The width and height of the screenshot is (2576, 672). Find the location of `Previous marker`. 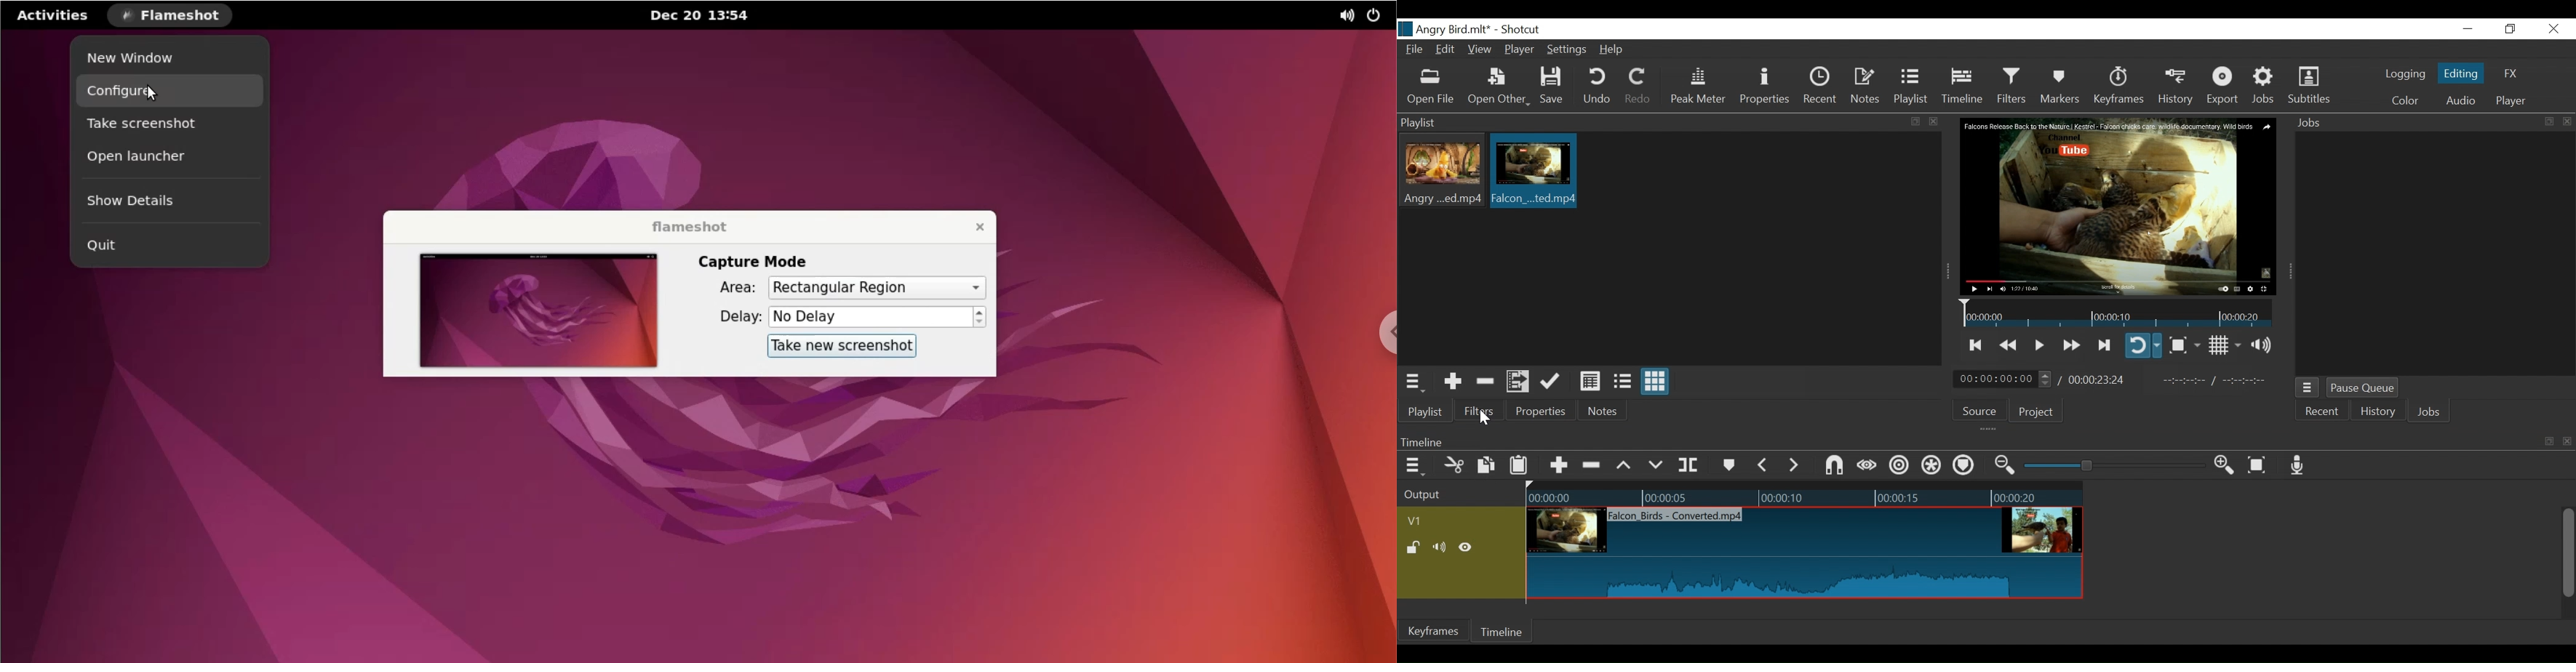

Previous marker is located at coordinates (1763, 465).